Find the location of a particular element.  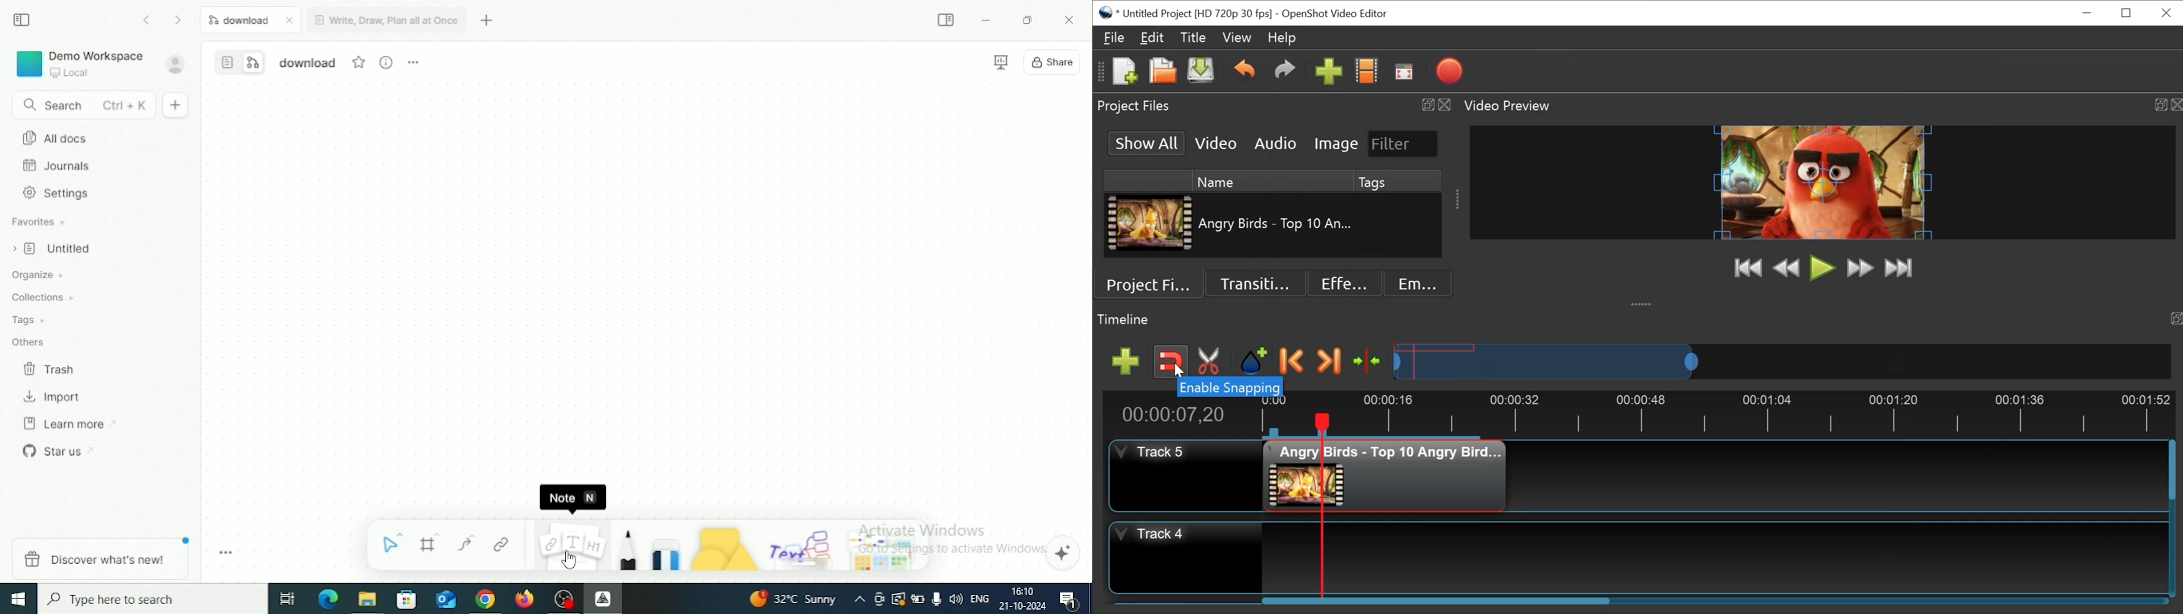

Language is located at coordinates (980, 597).